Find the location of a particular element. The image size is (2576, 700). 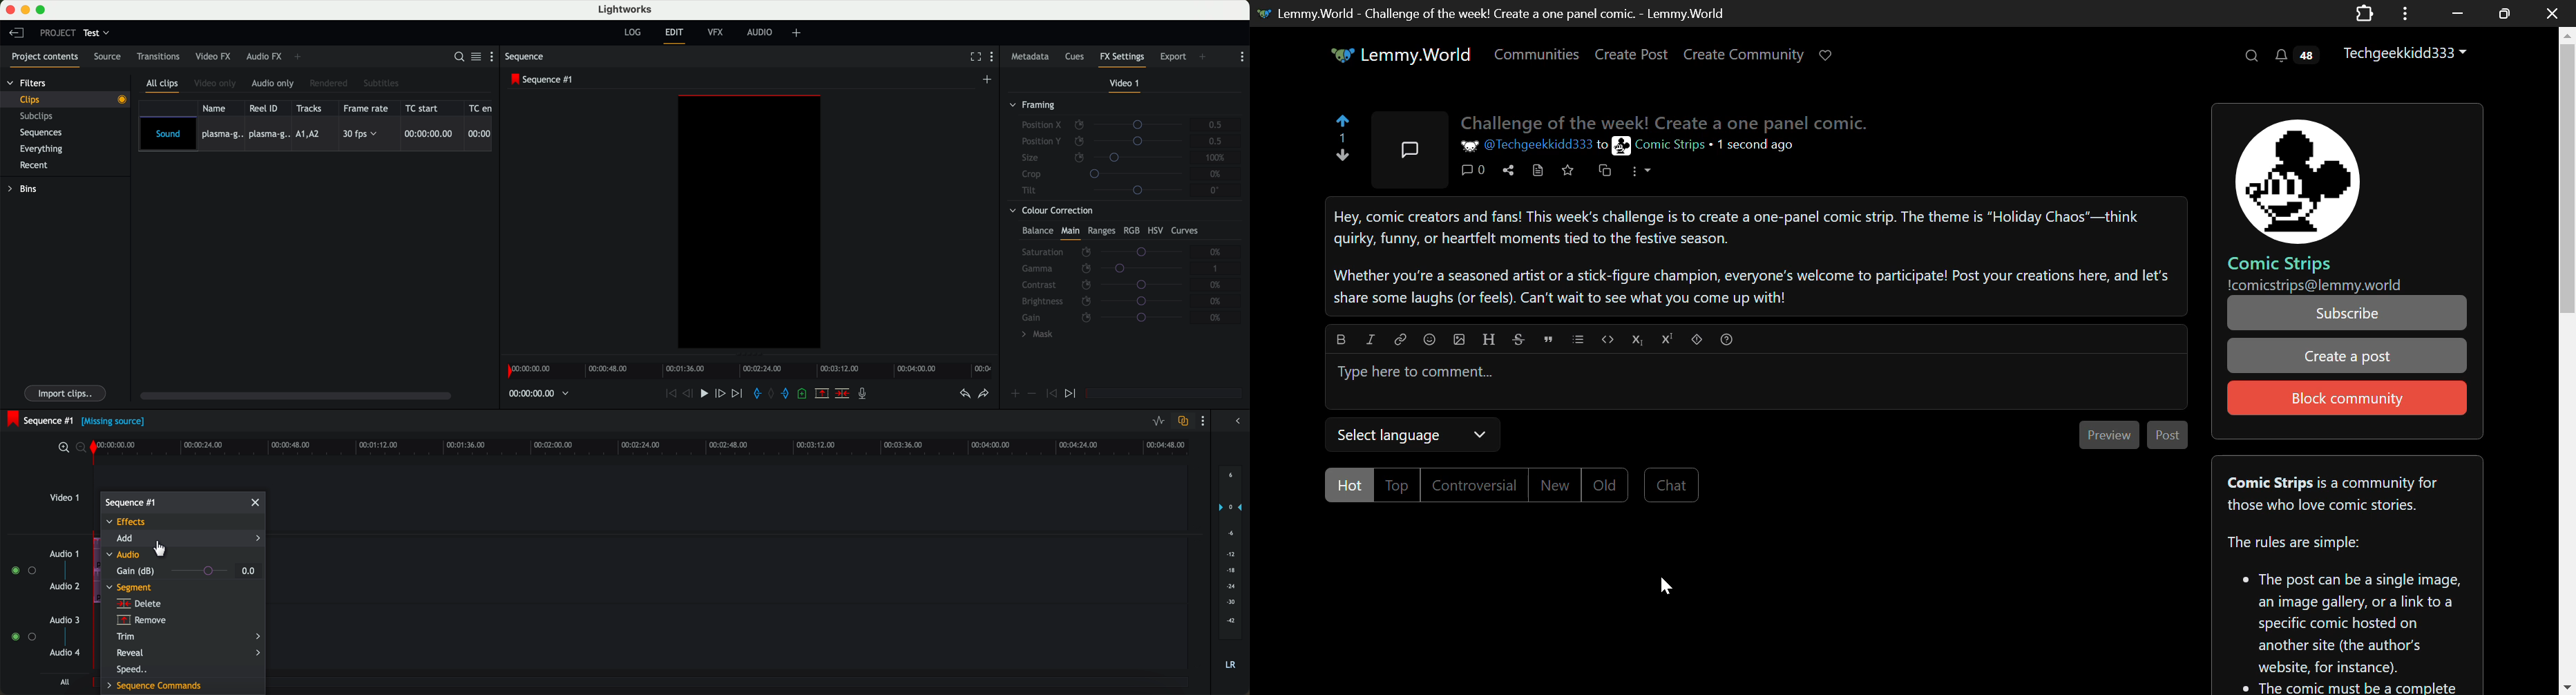

reveal is located at coordinates (188, 653).